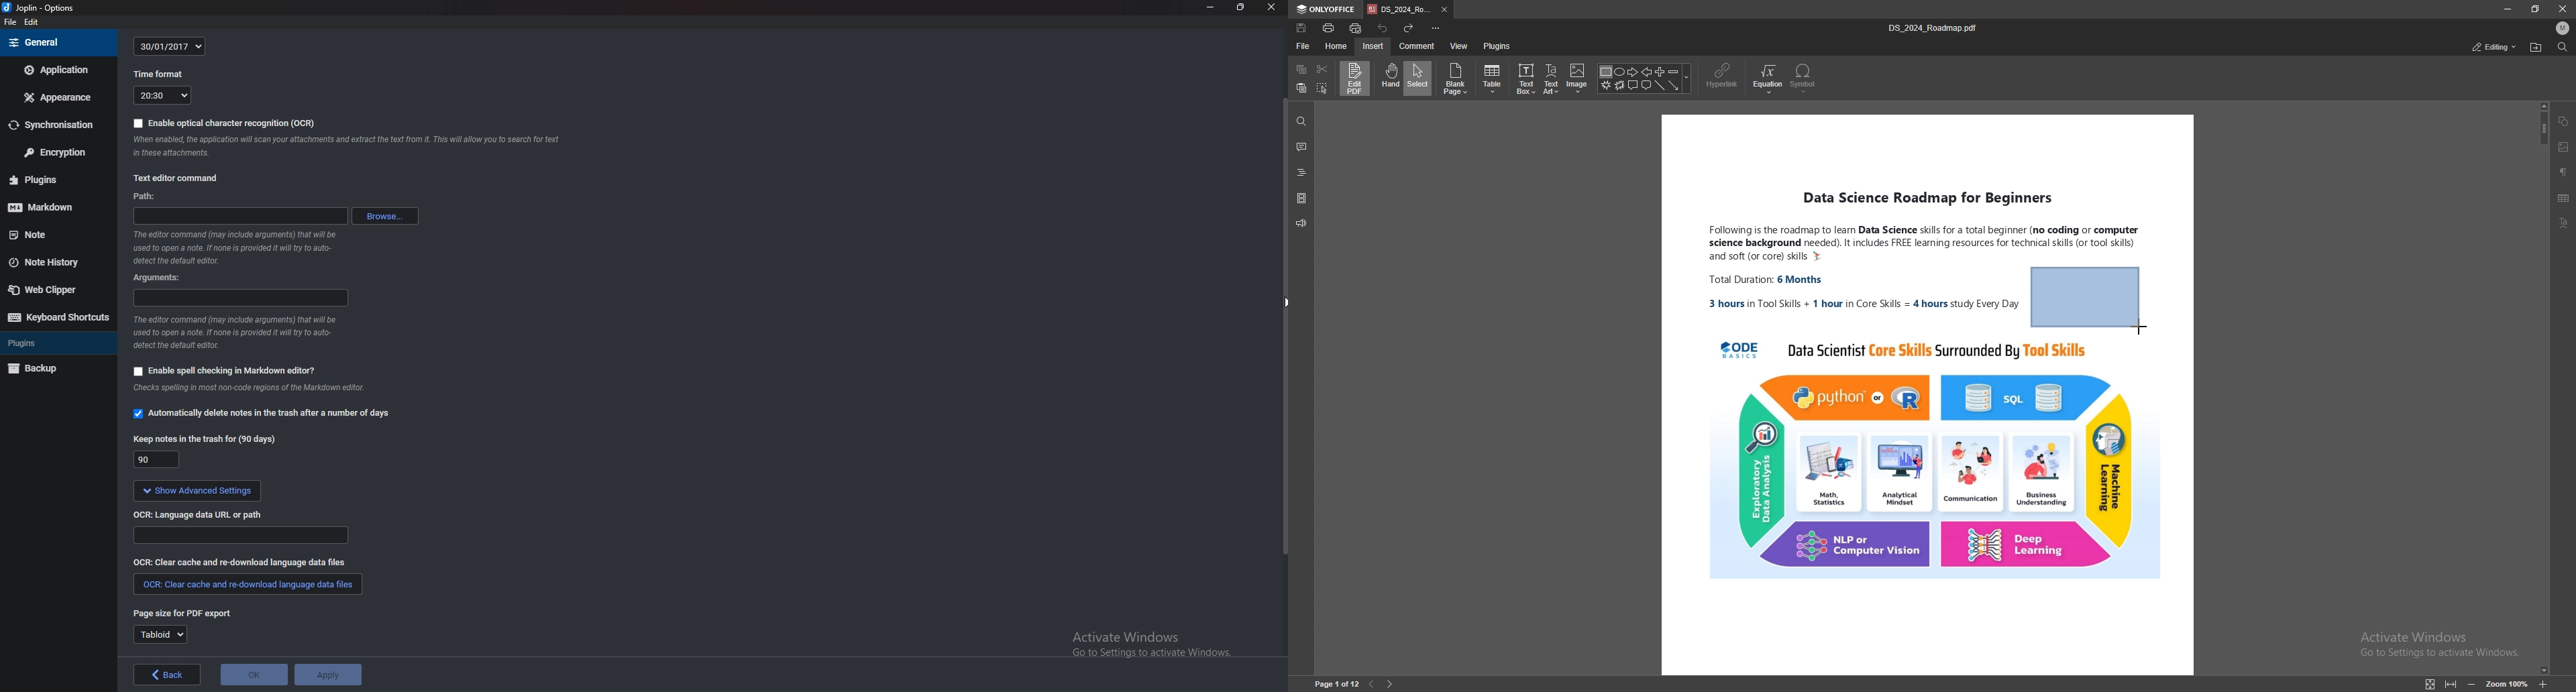 The height and width of the screenshot is (700, 2576). Describe the element at coordinates (1238, 7) in the screenshot. I see `Resize` at that location.